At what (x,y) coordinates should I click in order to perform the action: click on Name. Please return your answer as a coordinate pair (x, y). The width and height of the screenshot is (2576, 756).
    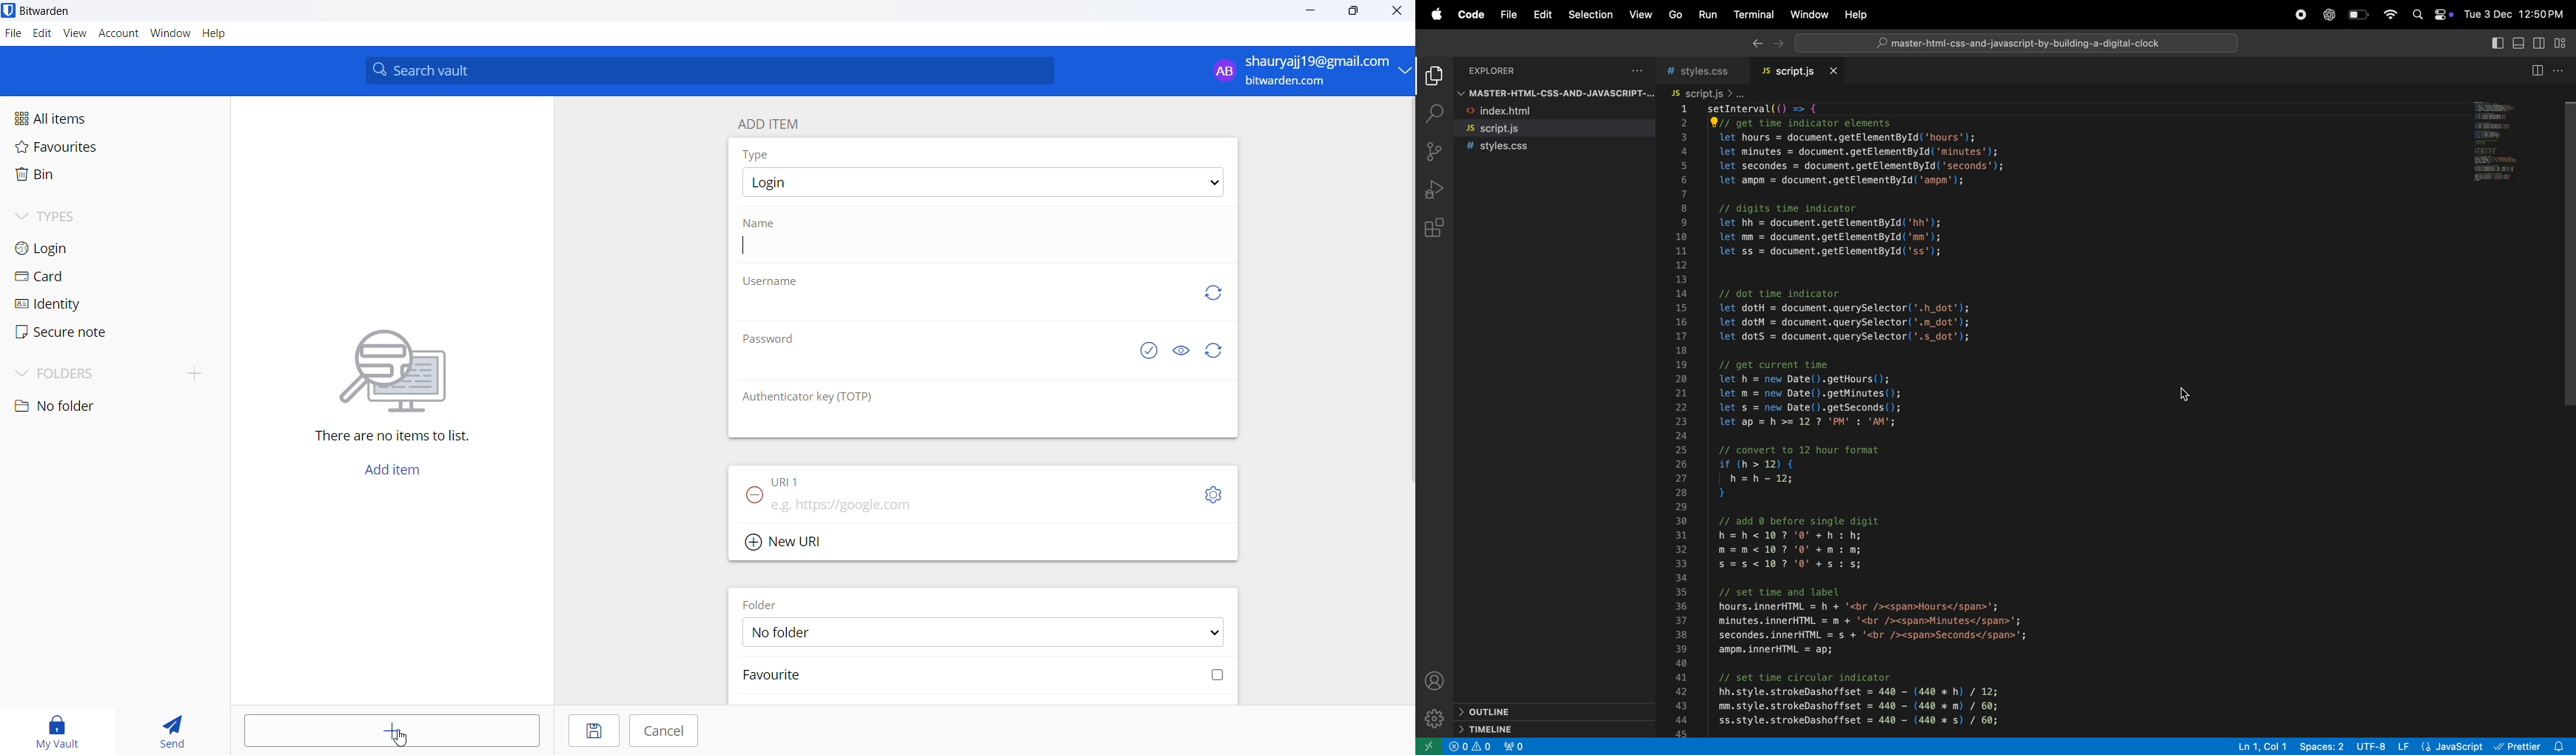
    Looking at the image, I should click on (762, 222).